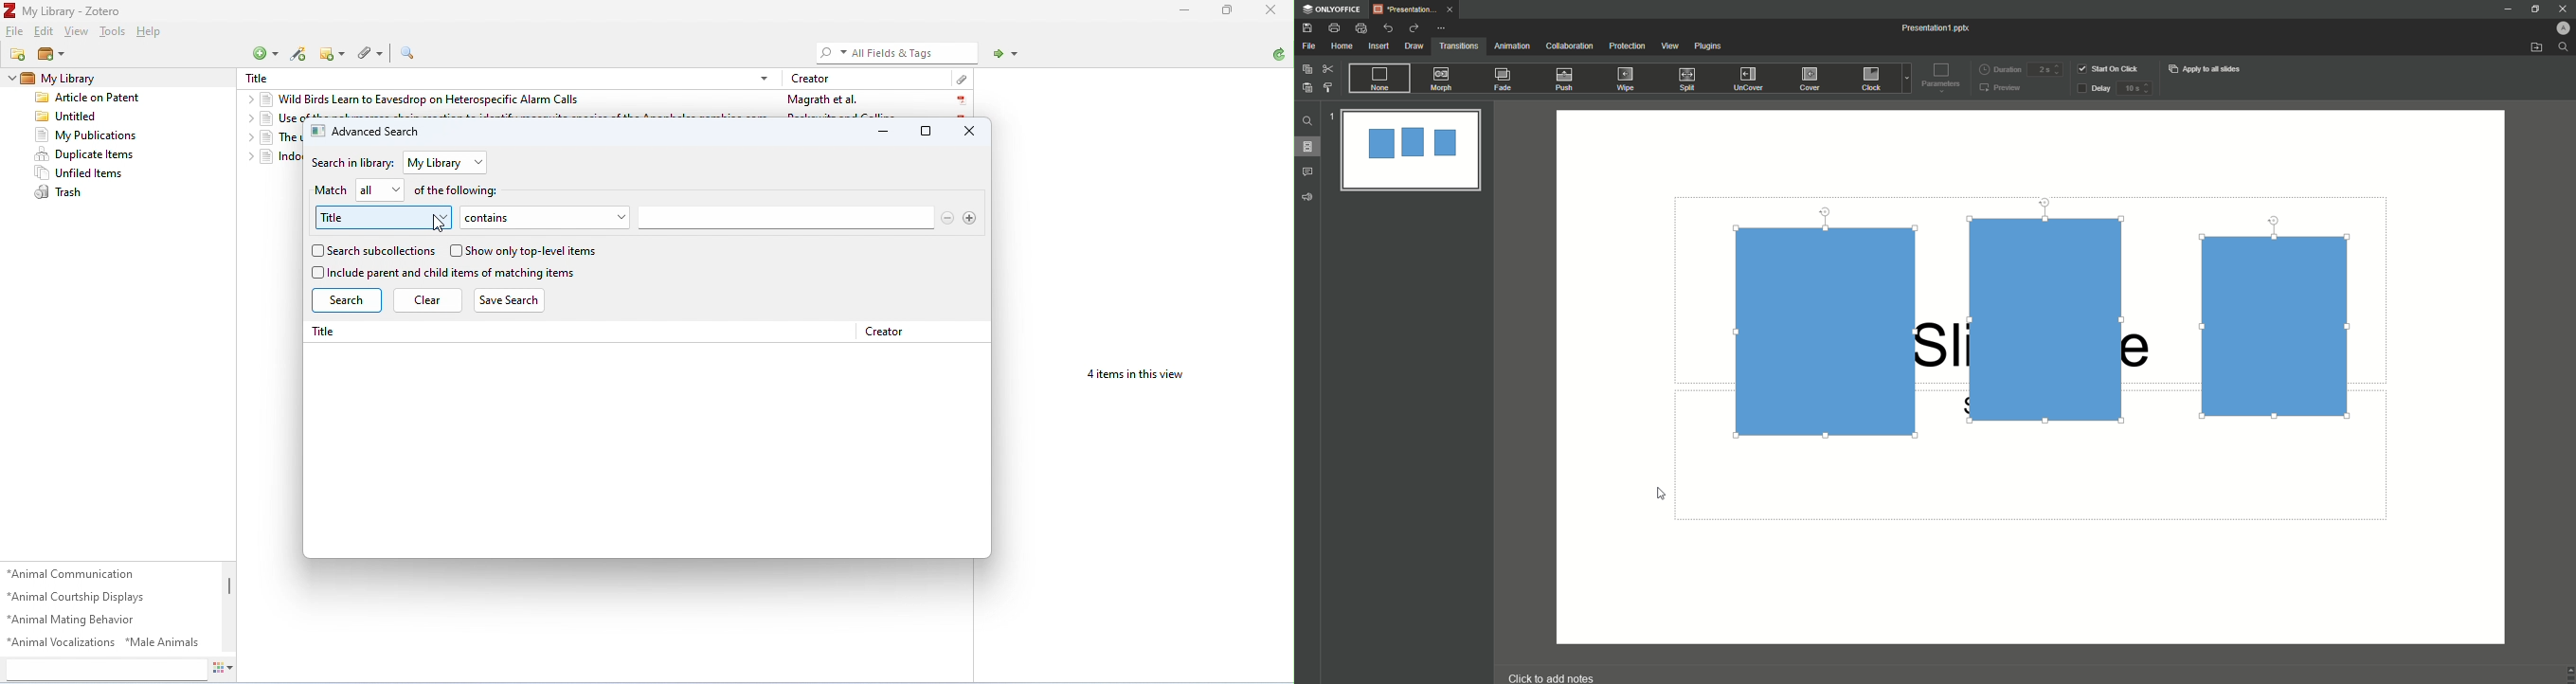 Image resolution: width=2576 pixels, height=700 pixels. What do you see at coordinates (1443, 28) in the screenshot?
I see `More Options` at bounding box center [1443, 28].